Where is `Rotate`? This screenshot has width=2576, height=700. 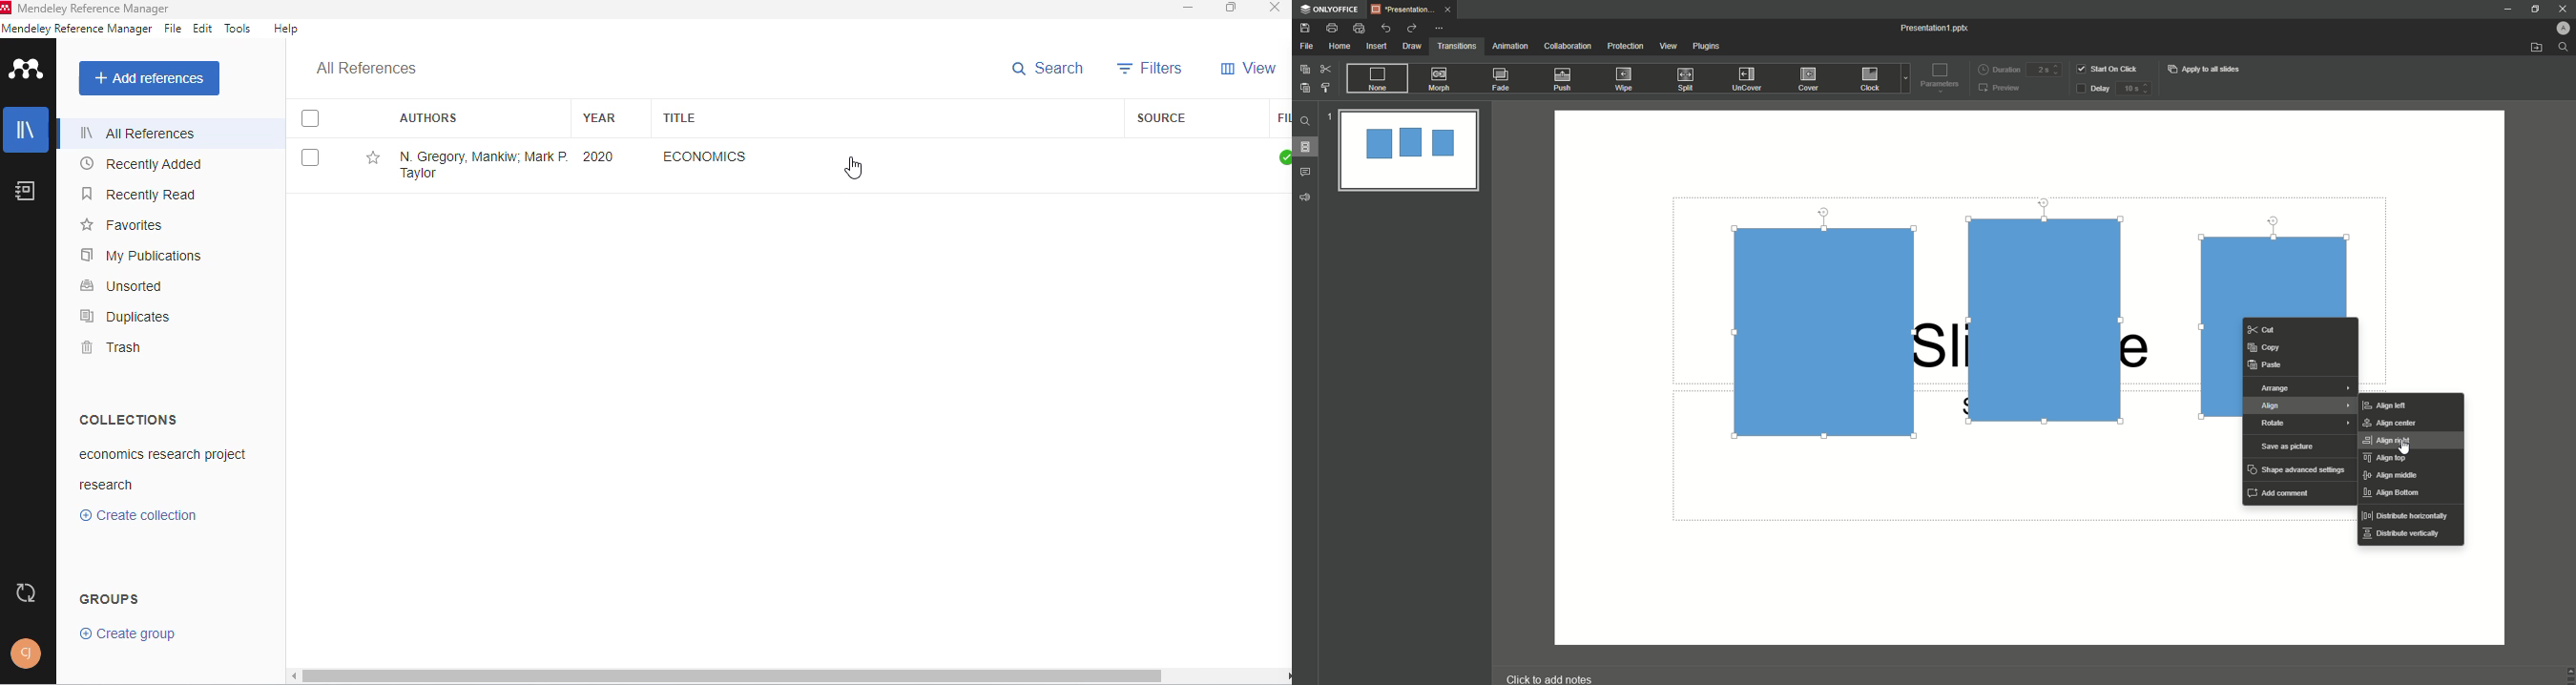 Rotate is located at coordinates (2304, 425).